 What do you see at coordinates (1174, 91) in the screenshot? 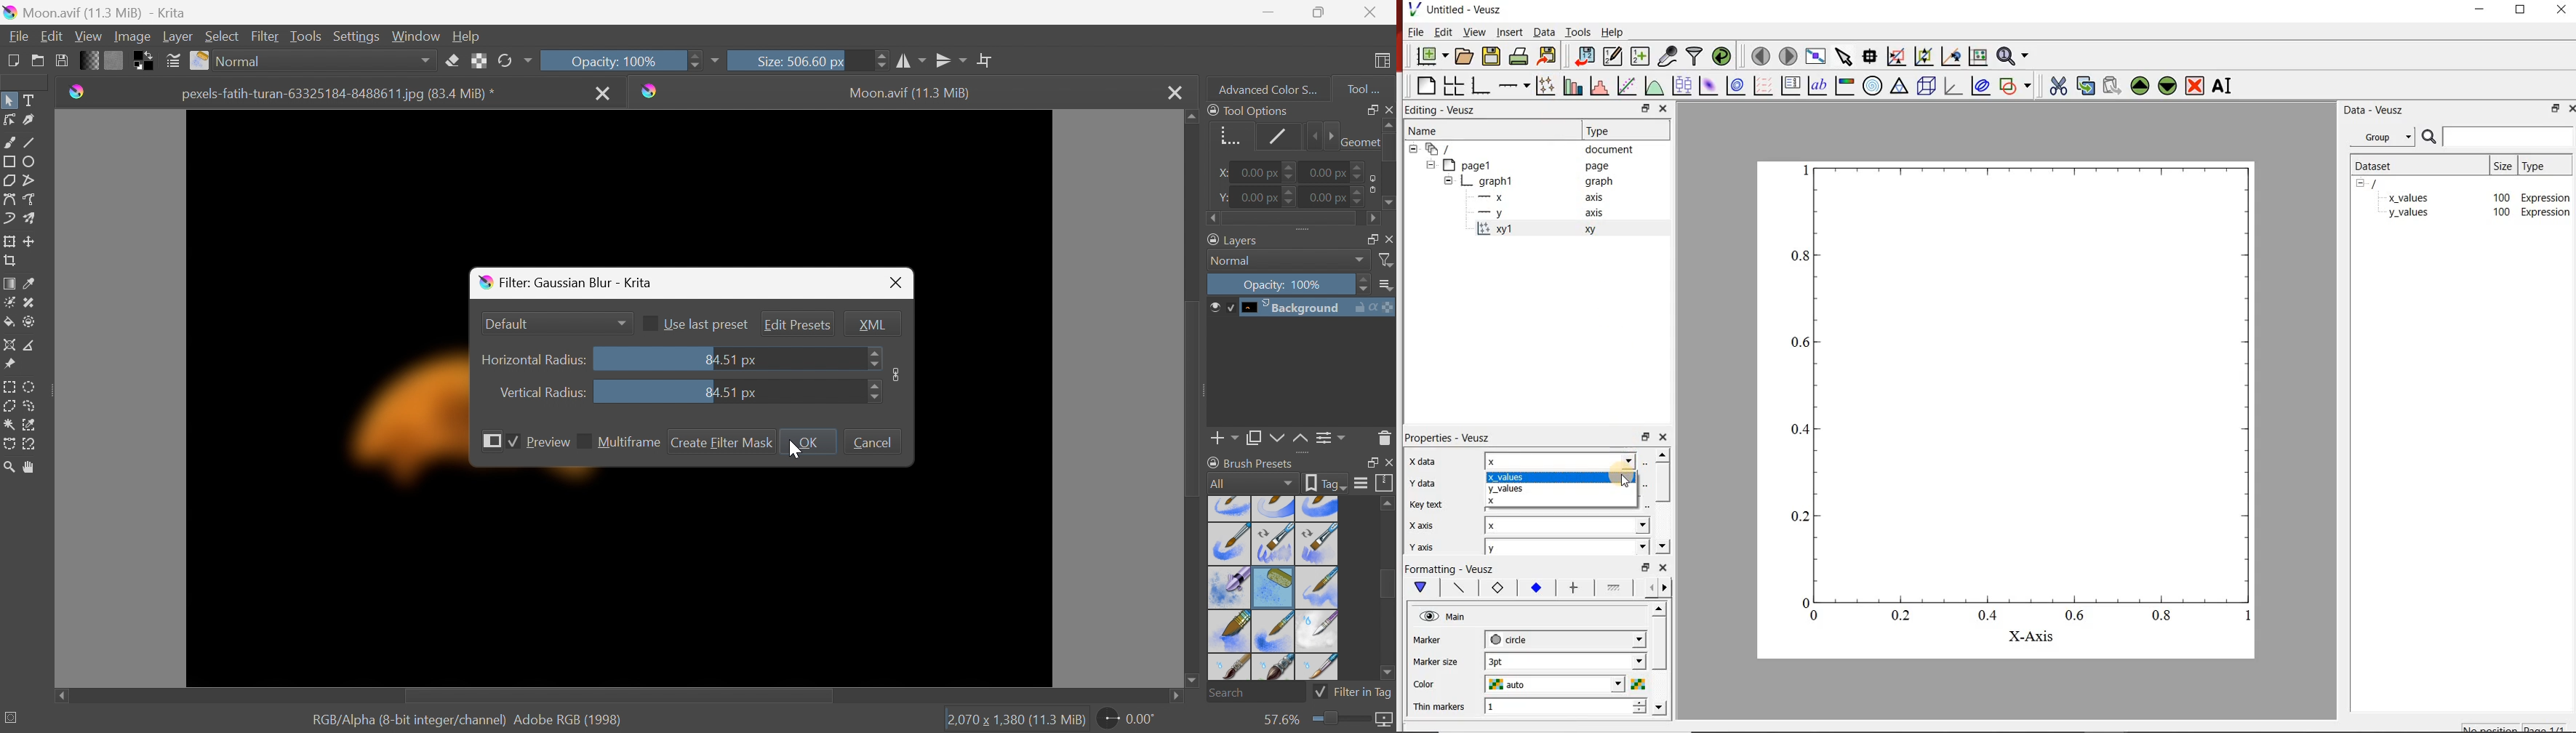
I see `Close` at bounding box center [1174, 91].